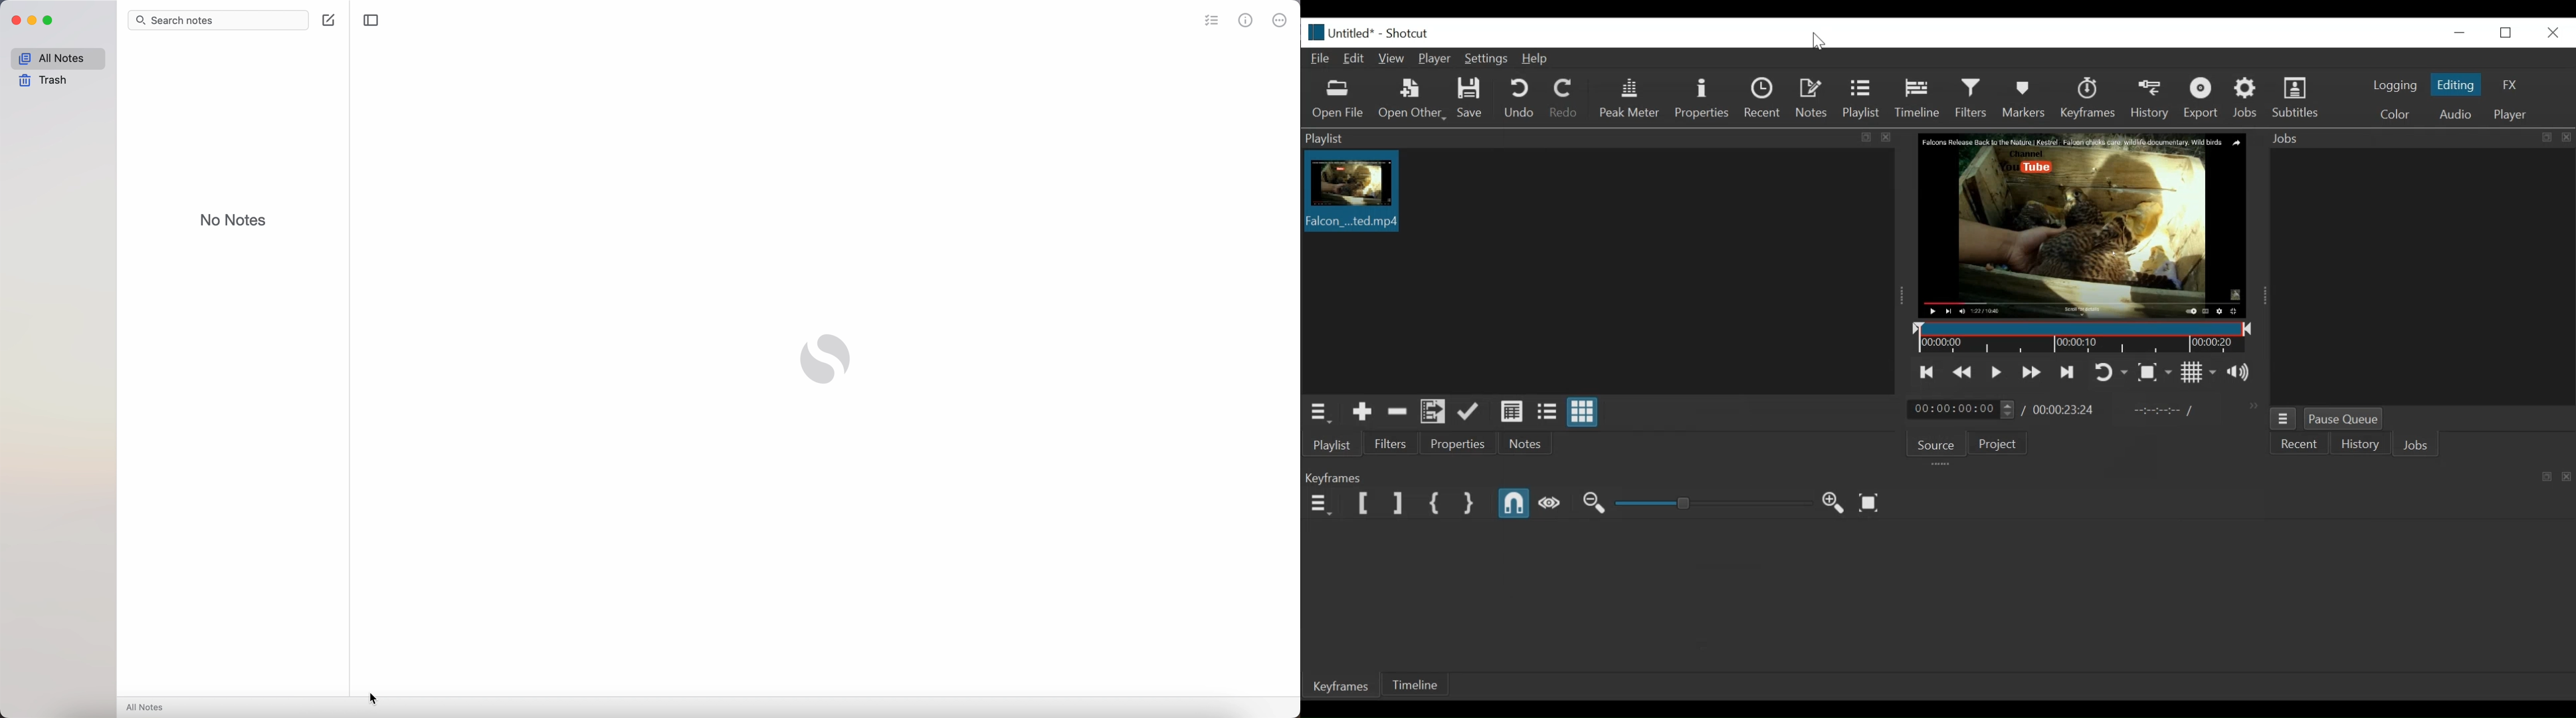  What do you see at coordinates (1361, 413) in the screenshot?
I see `Add Source the playlist` at bounding box center [1361, 413].